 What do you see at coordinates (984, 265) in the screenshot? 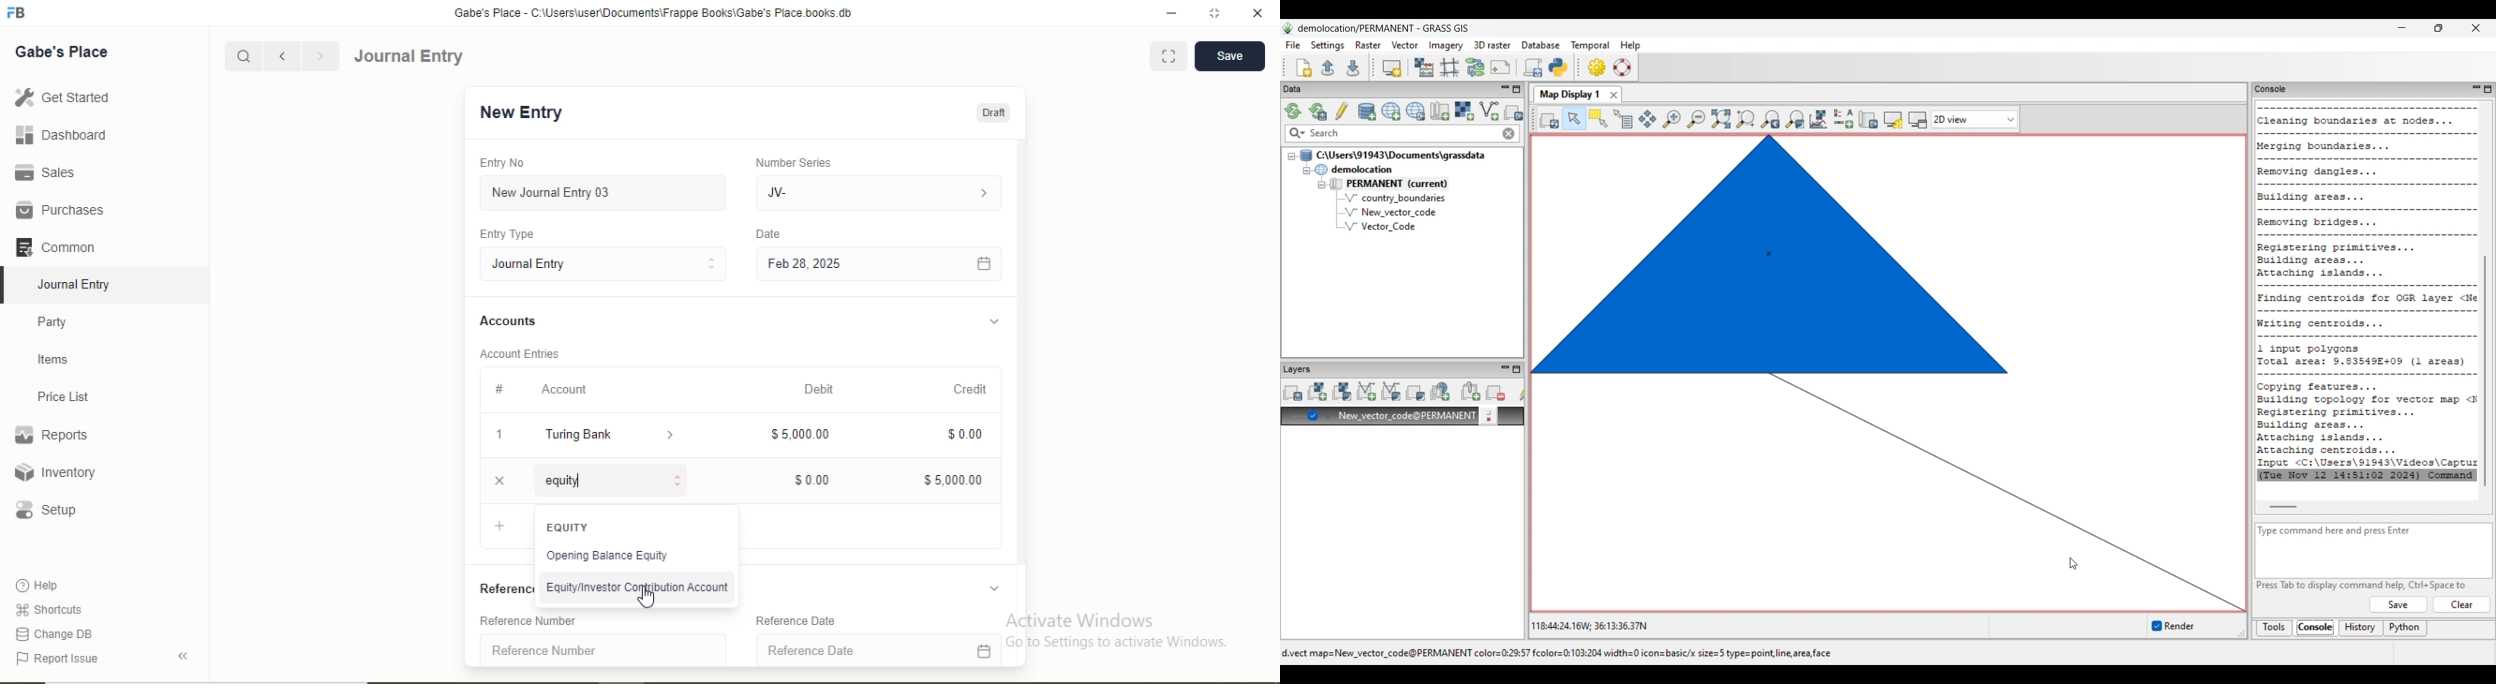
I see `Calendar` at bounding box center [984, 265].